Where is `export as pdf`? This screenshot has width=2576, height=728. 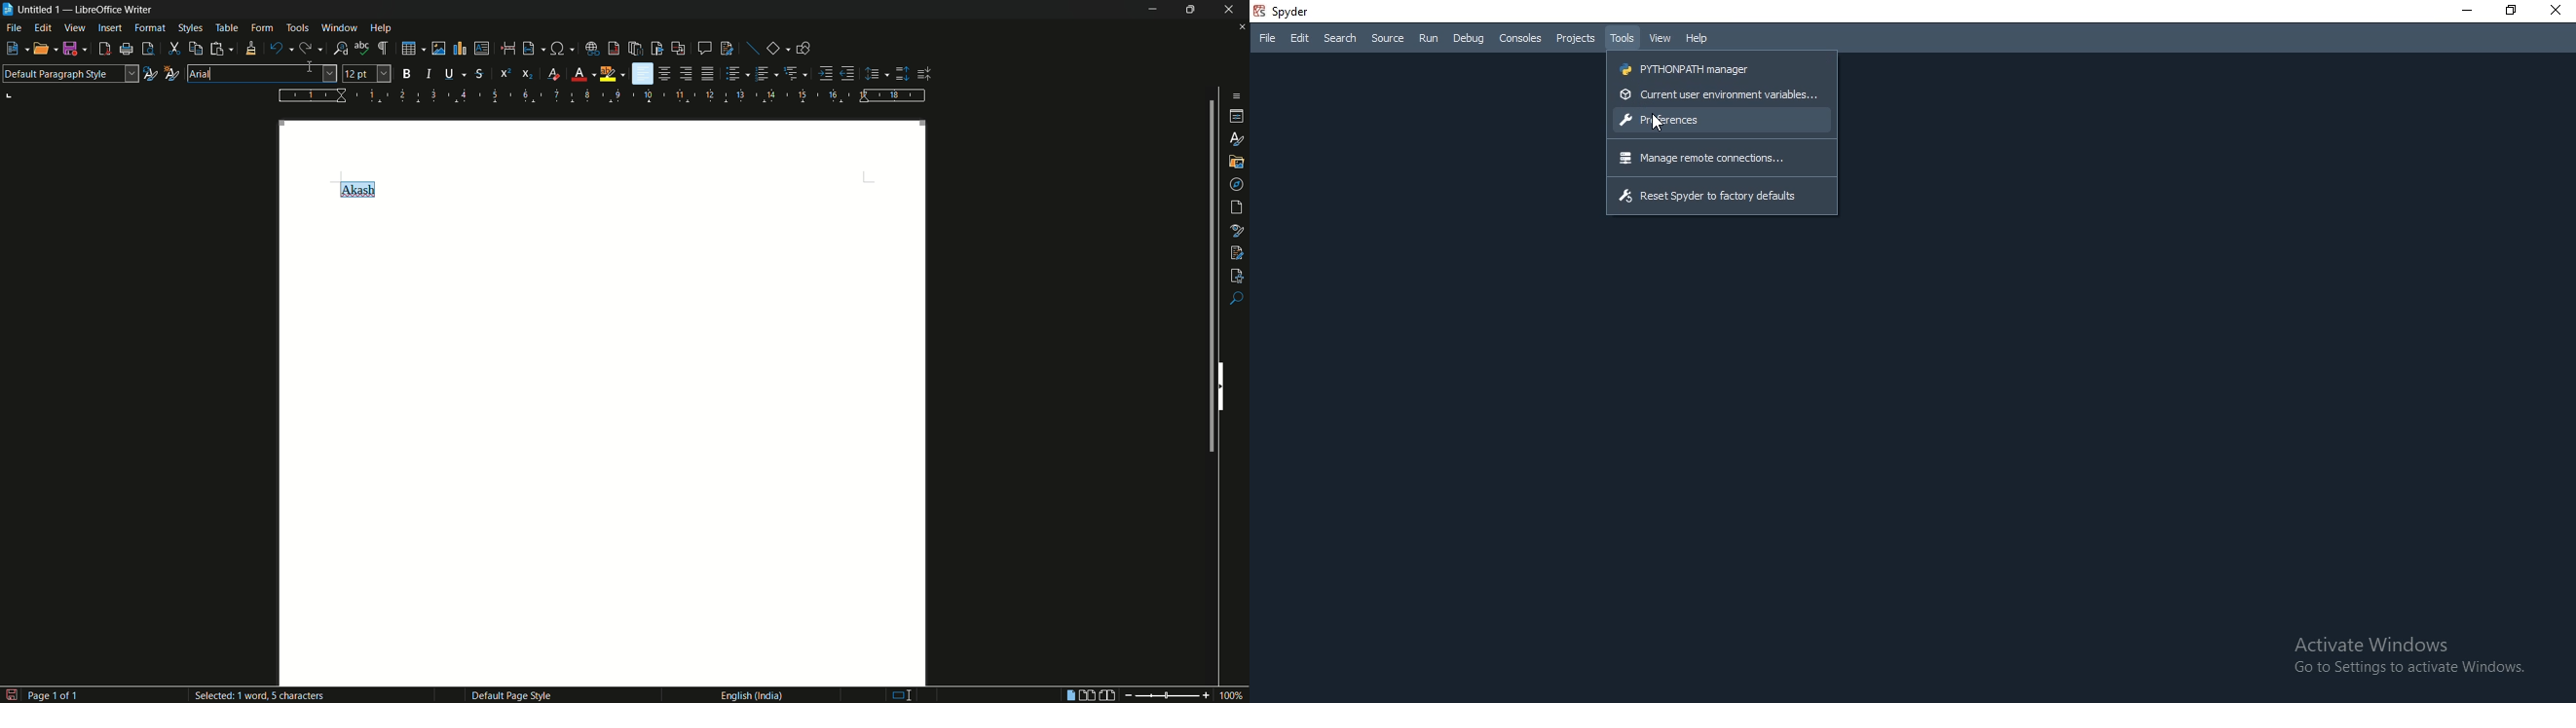
export as pdf is located at coordinates (104, 49).